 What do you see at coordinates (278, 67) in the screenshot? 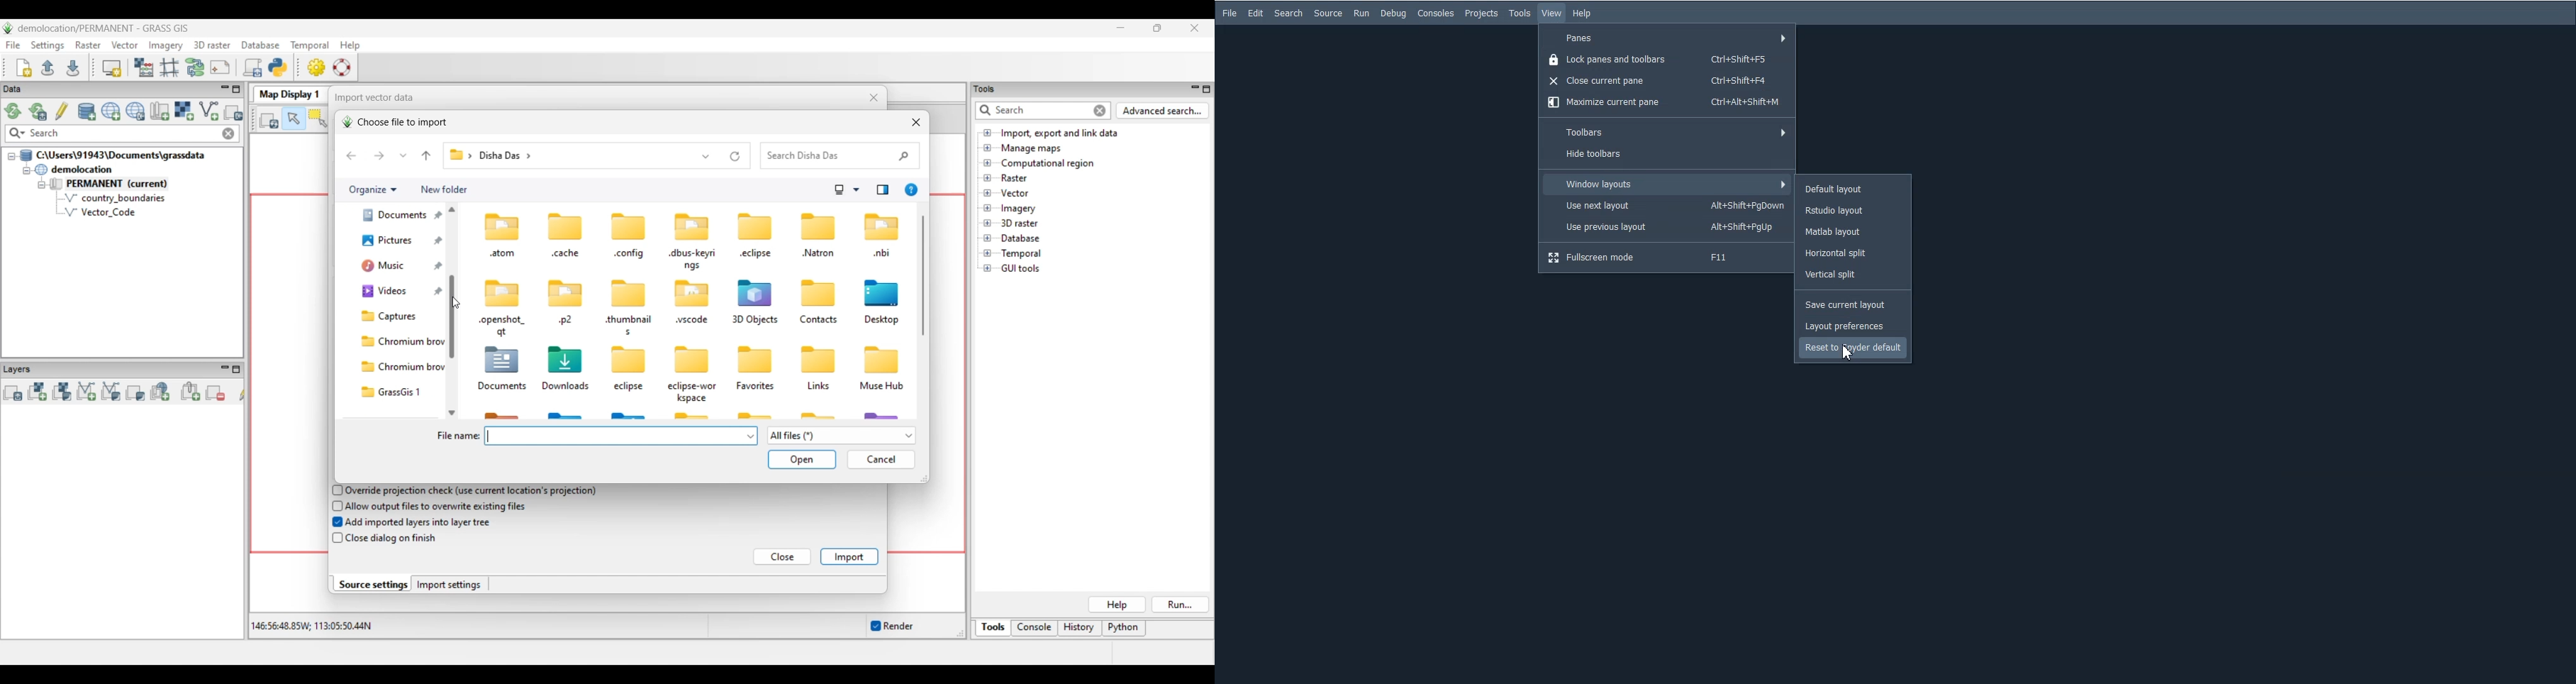
I see `Open a simple python code editor` at bounding box center [278, 67].